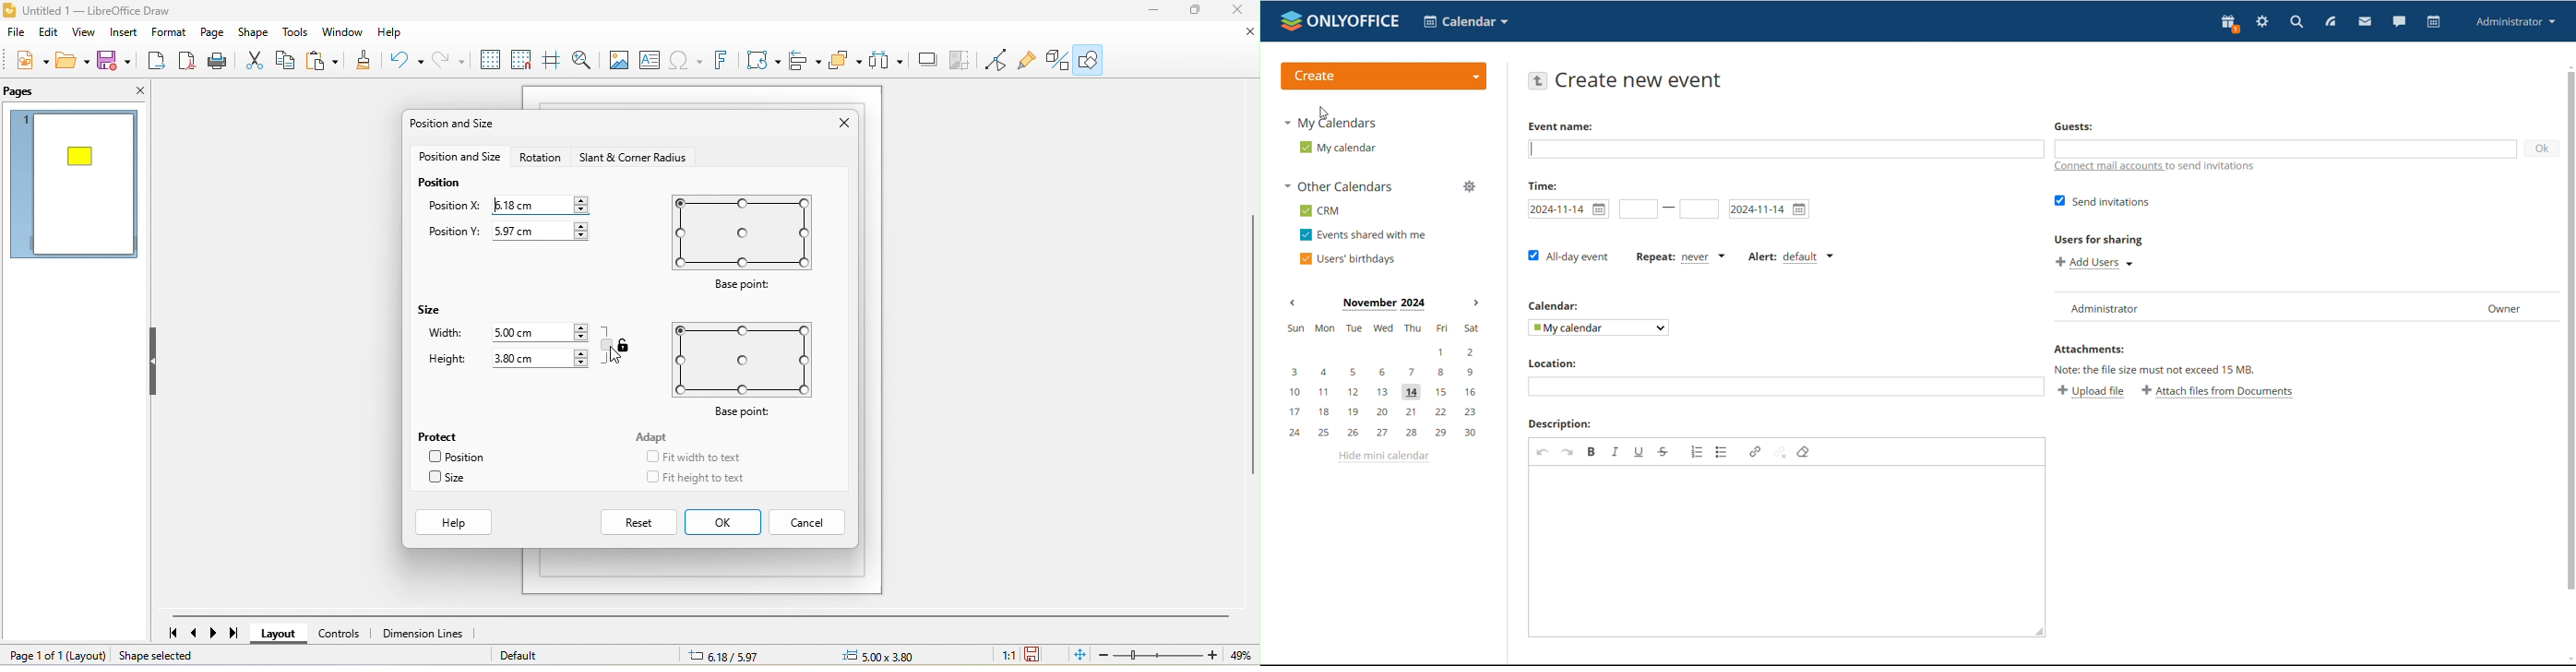  I want to click on copy, so click(291, 59).